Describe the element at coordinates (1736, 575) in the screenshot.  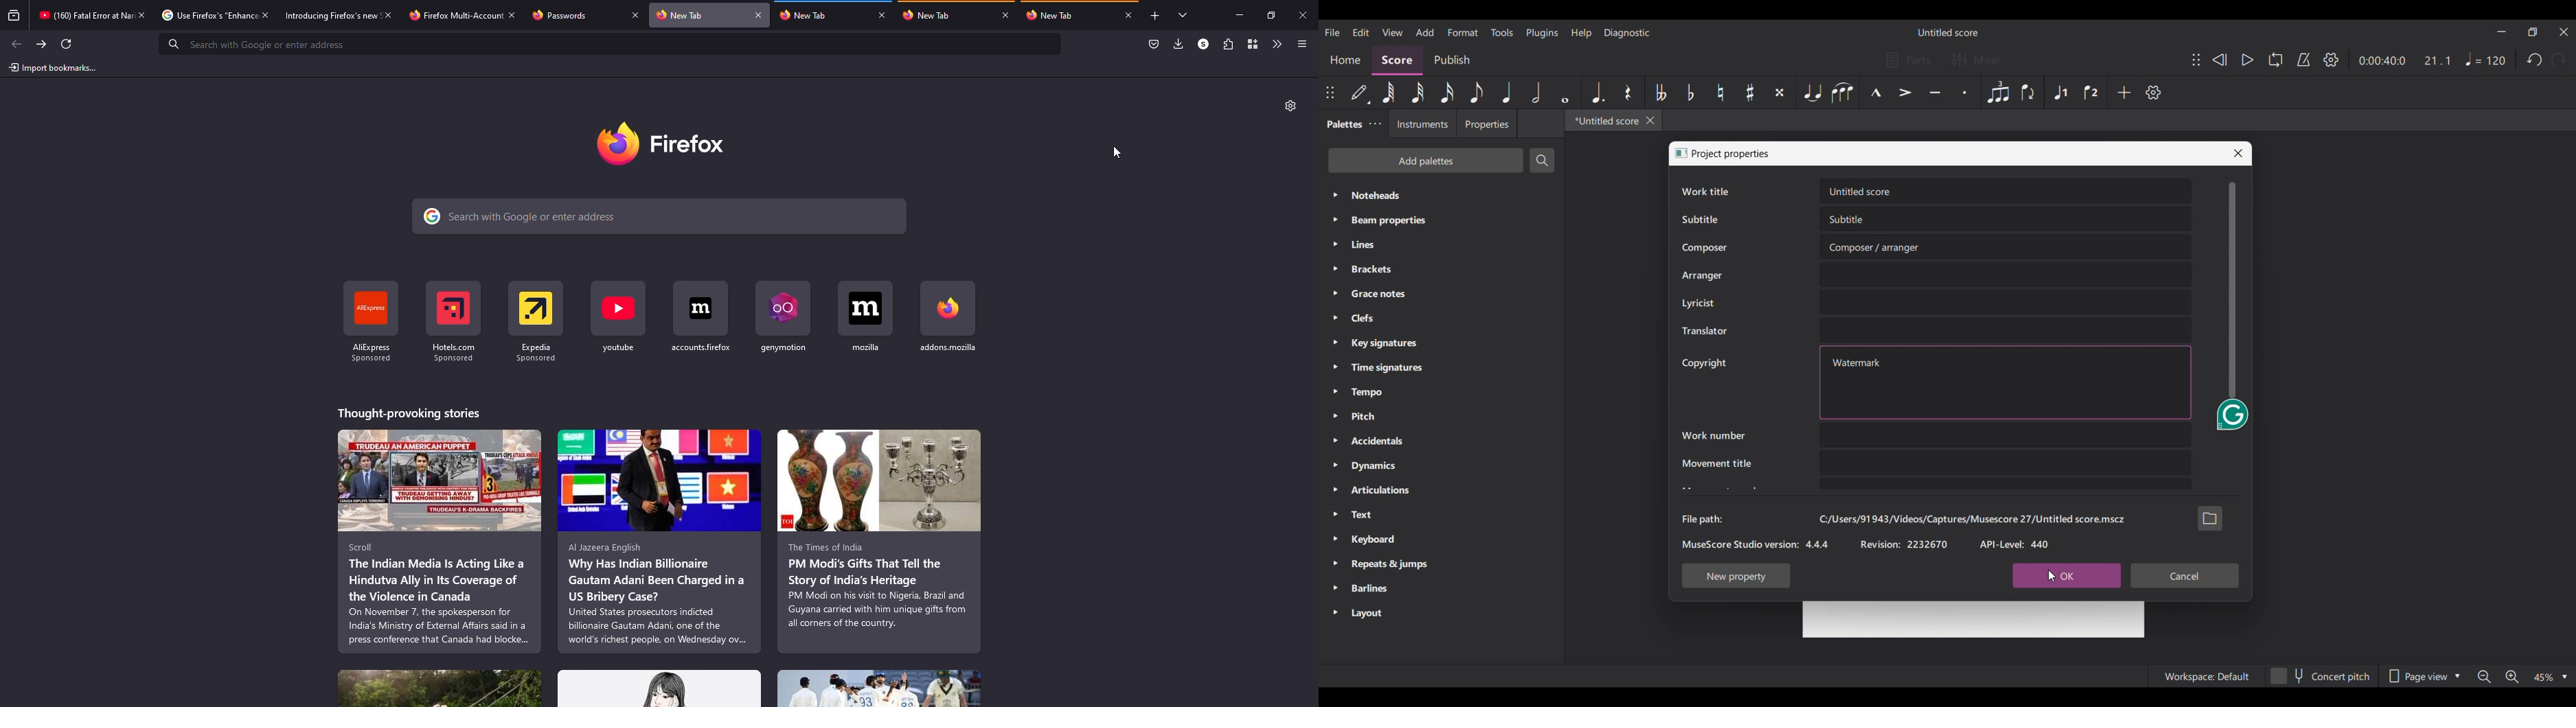
I see `New property` at that location.